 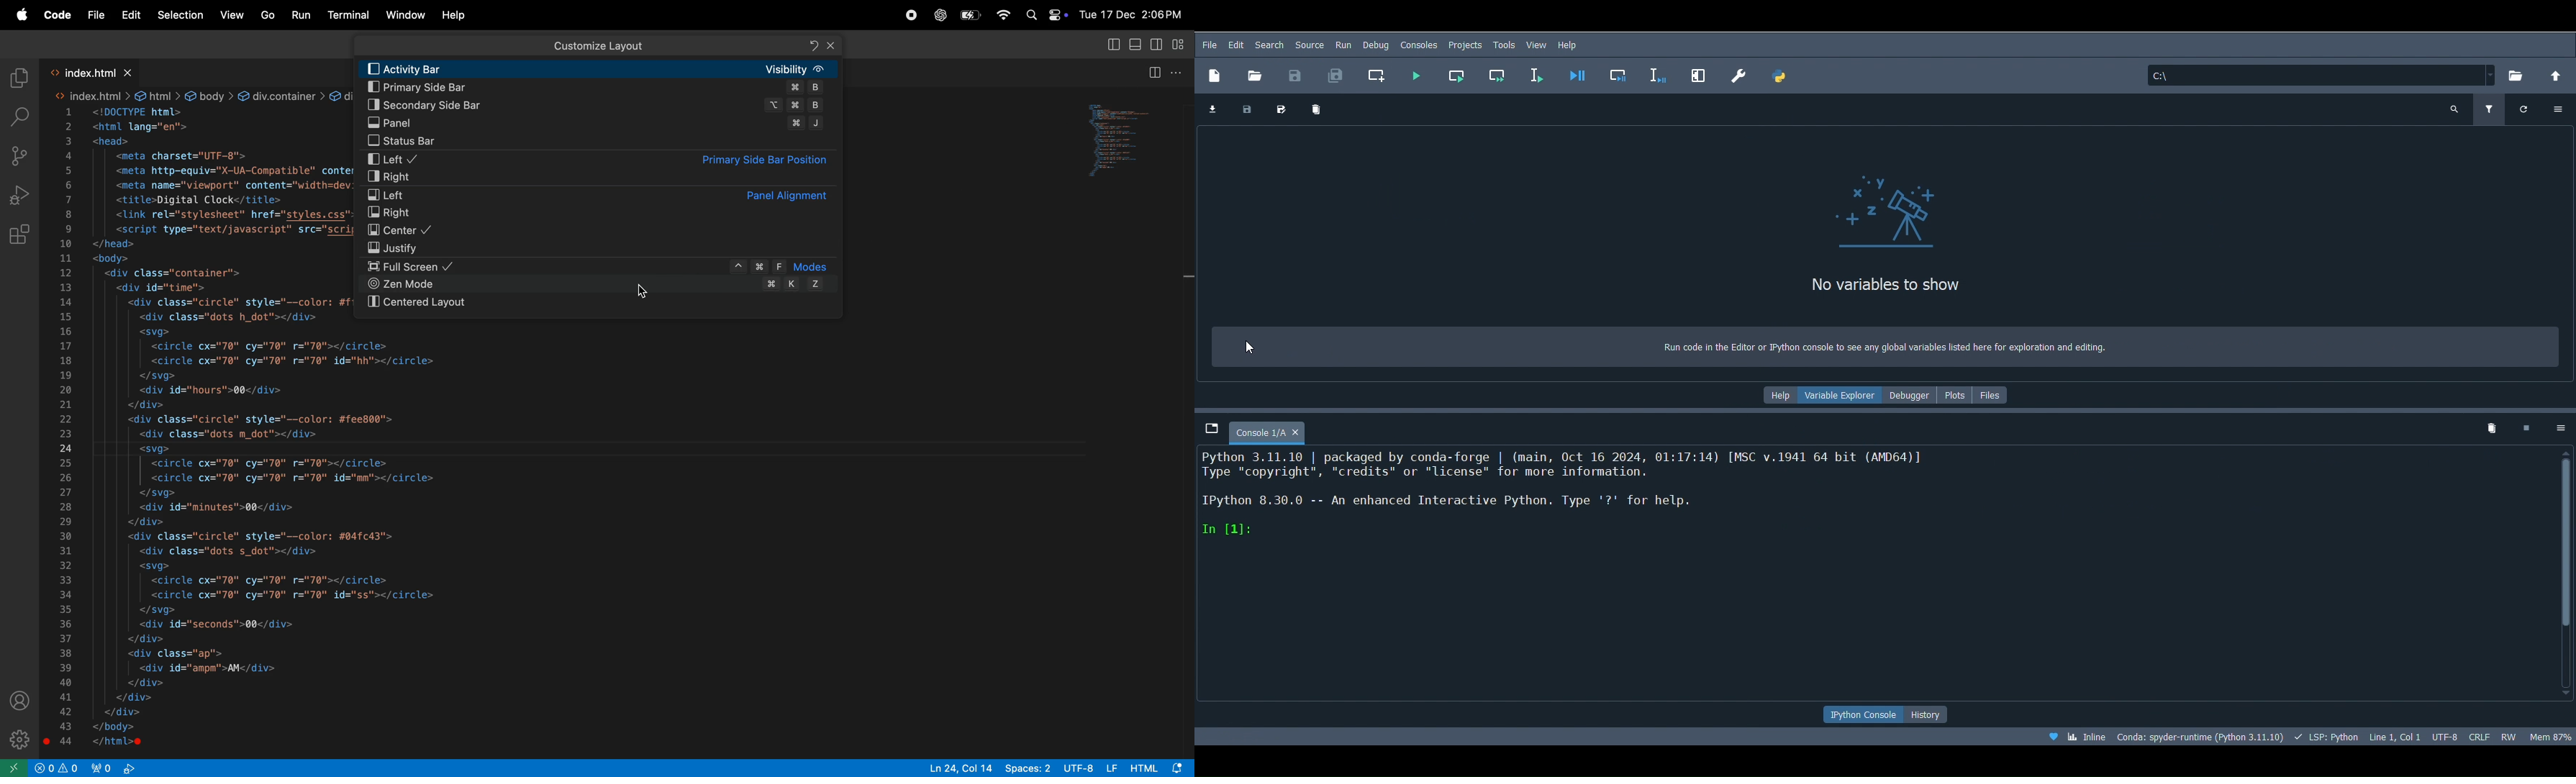 What do you see at coordinates (1504, 45) in the screenshot?
I see `Tools` at bounding box center [1504, 45].